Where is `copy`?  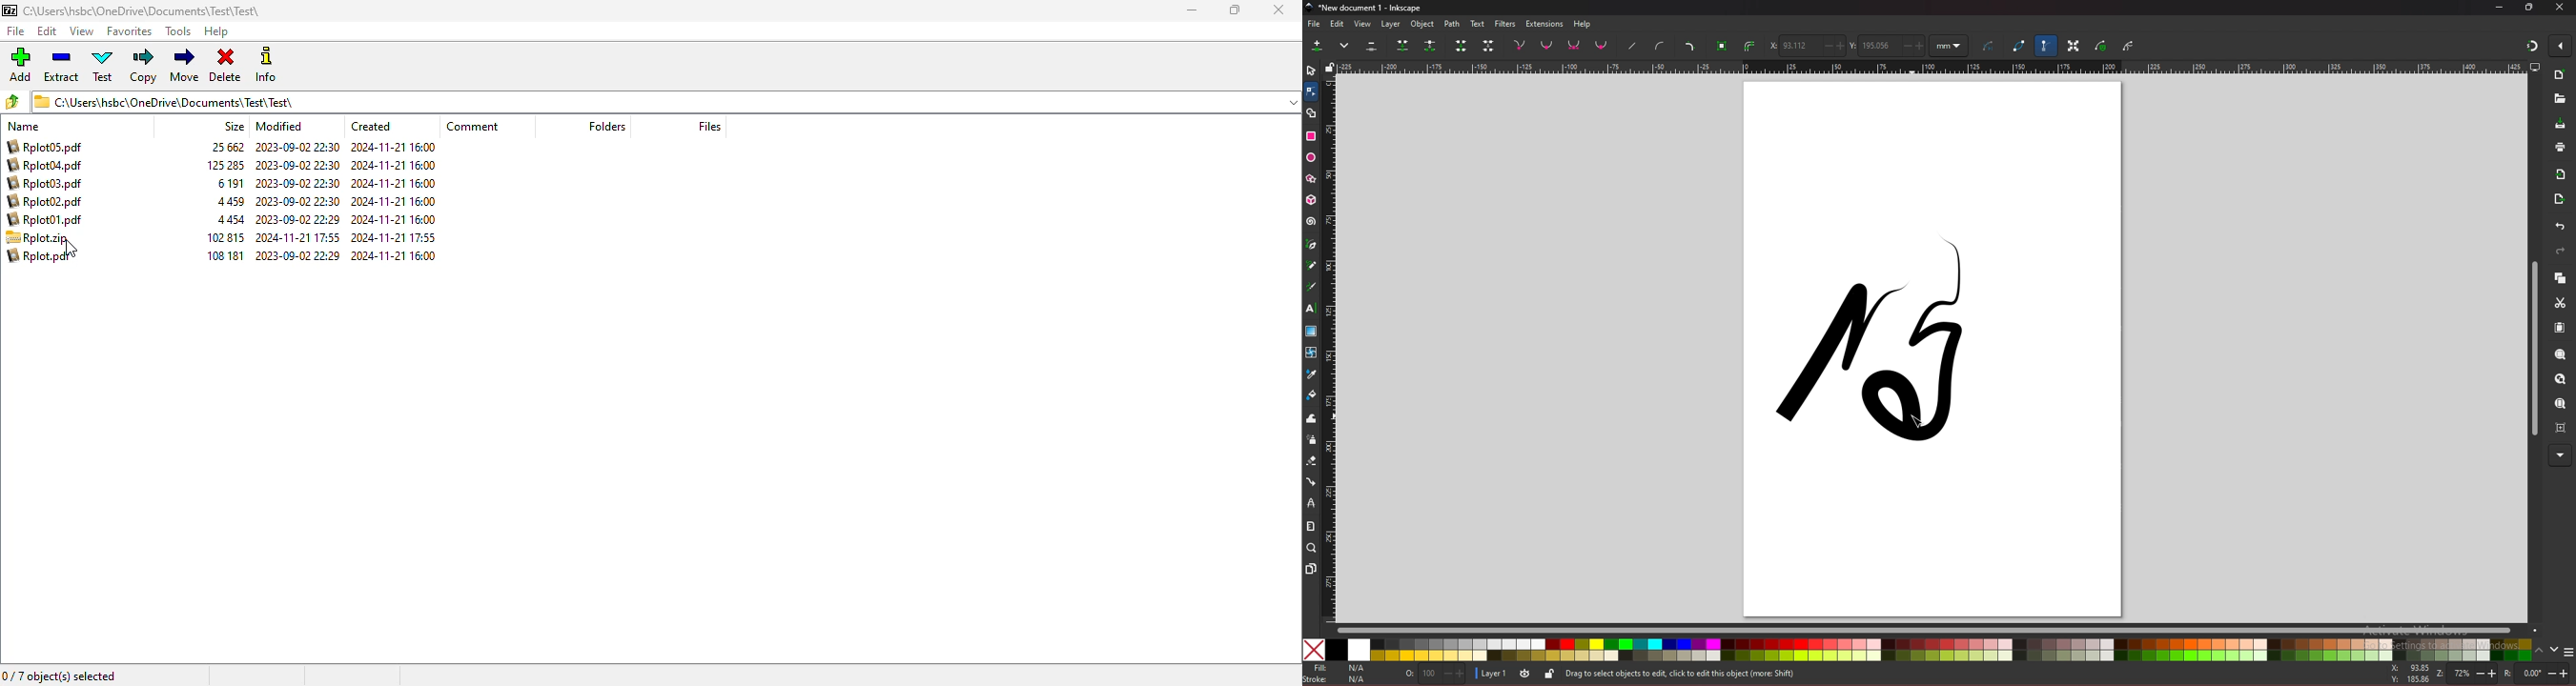
copy is located at coordinates (2560, 278).